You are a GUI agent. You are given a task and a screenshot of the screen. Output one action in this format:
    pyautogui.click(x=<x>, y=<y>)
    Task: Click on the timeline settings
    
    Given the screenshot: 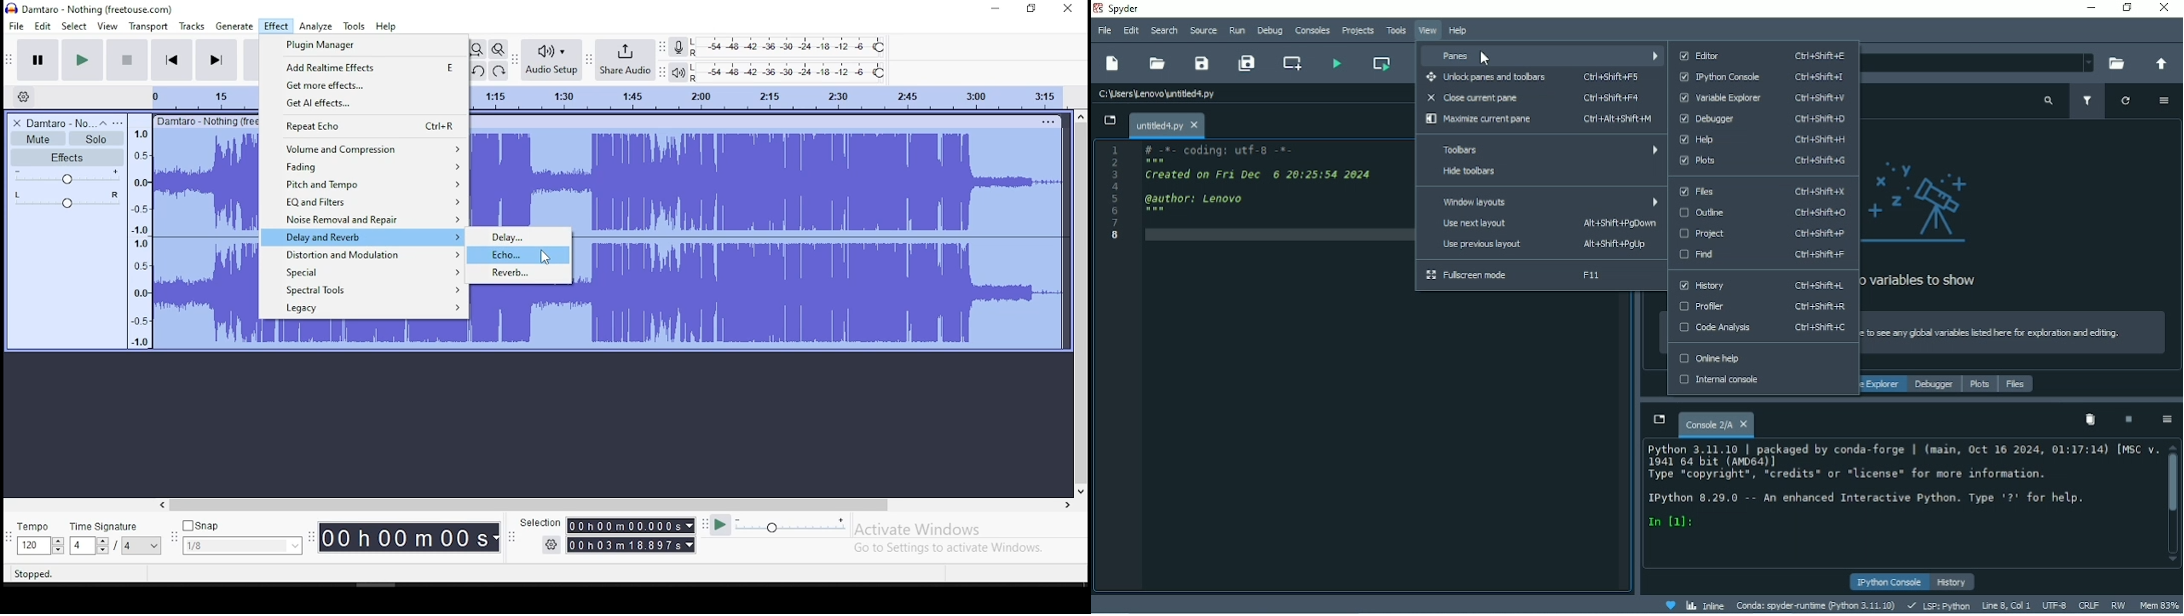 What is the action you would take?
    pyautogui.click(x=23, y=95)
    